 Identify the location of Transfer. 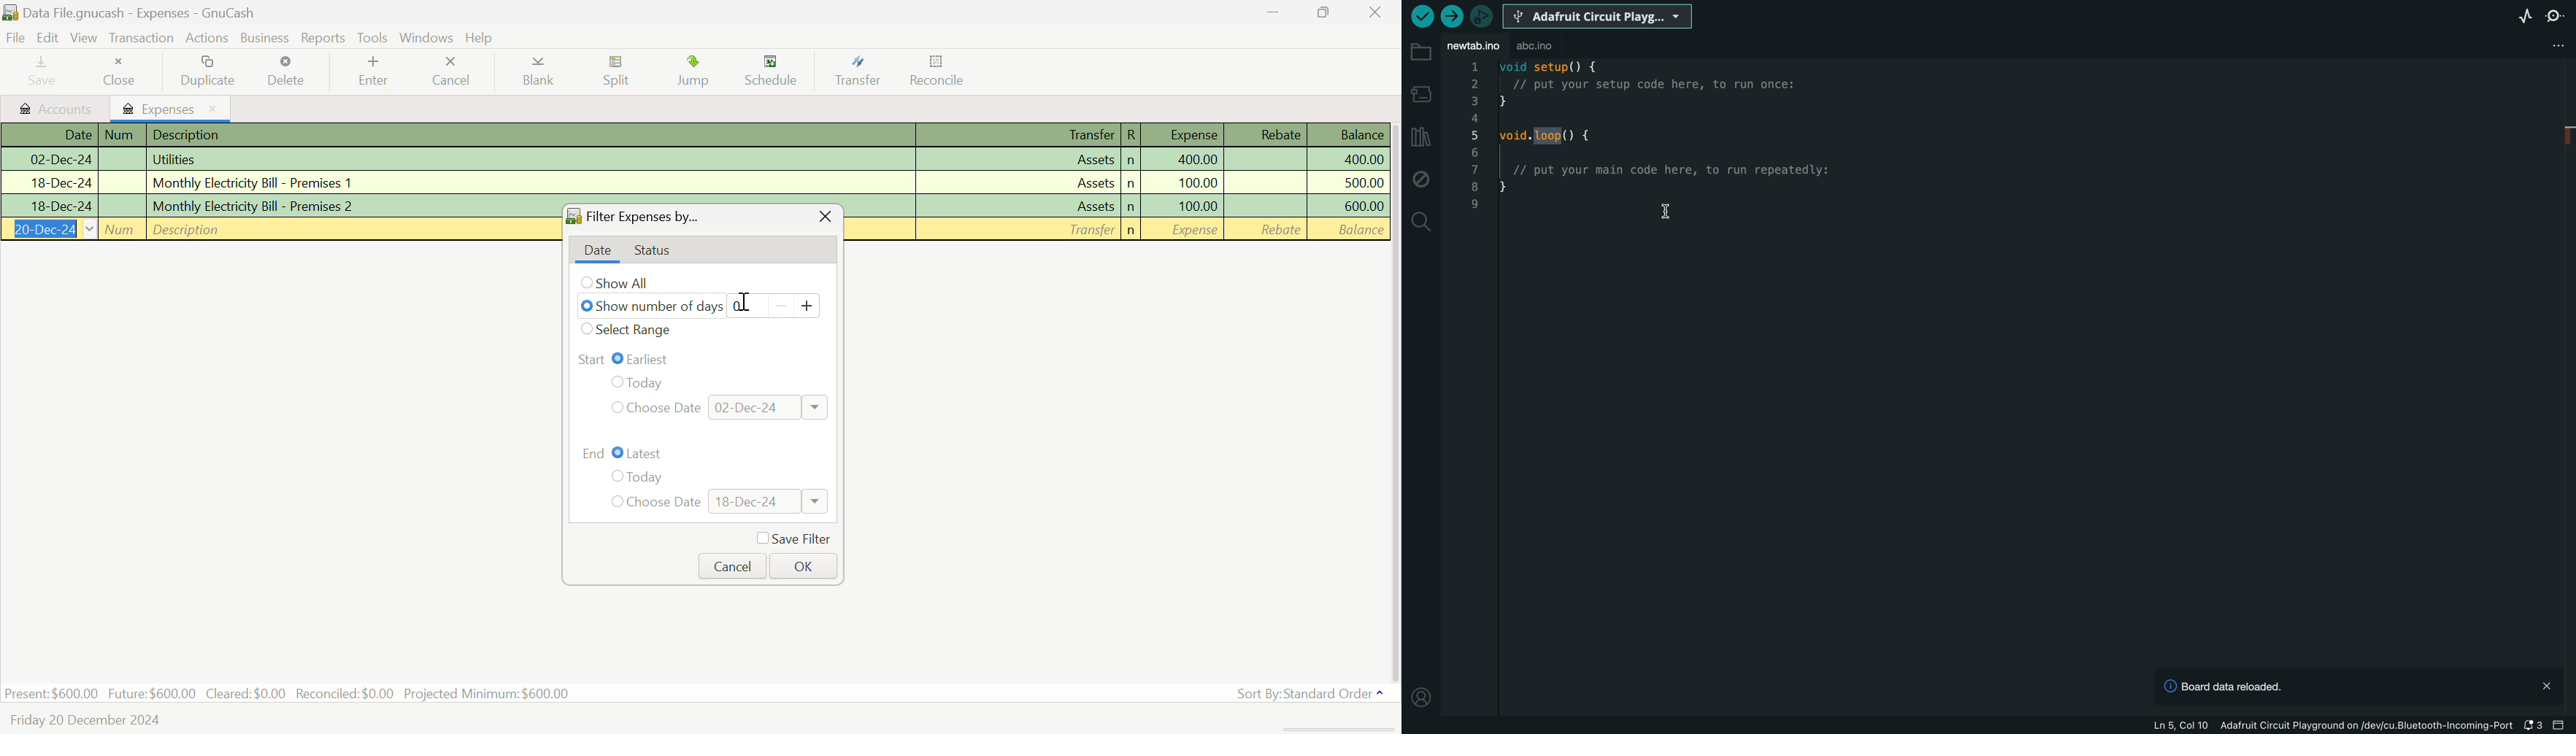
(1020, 135).